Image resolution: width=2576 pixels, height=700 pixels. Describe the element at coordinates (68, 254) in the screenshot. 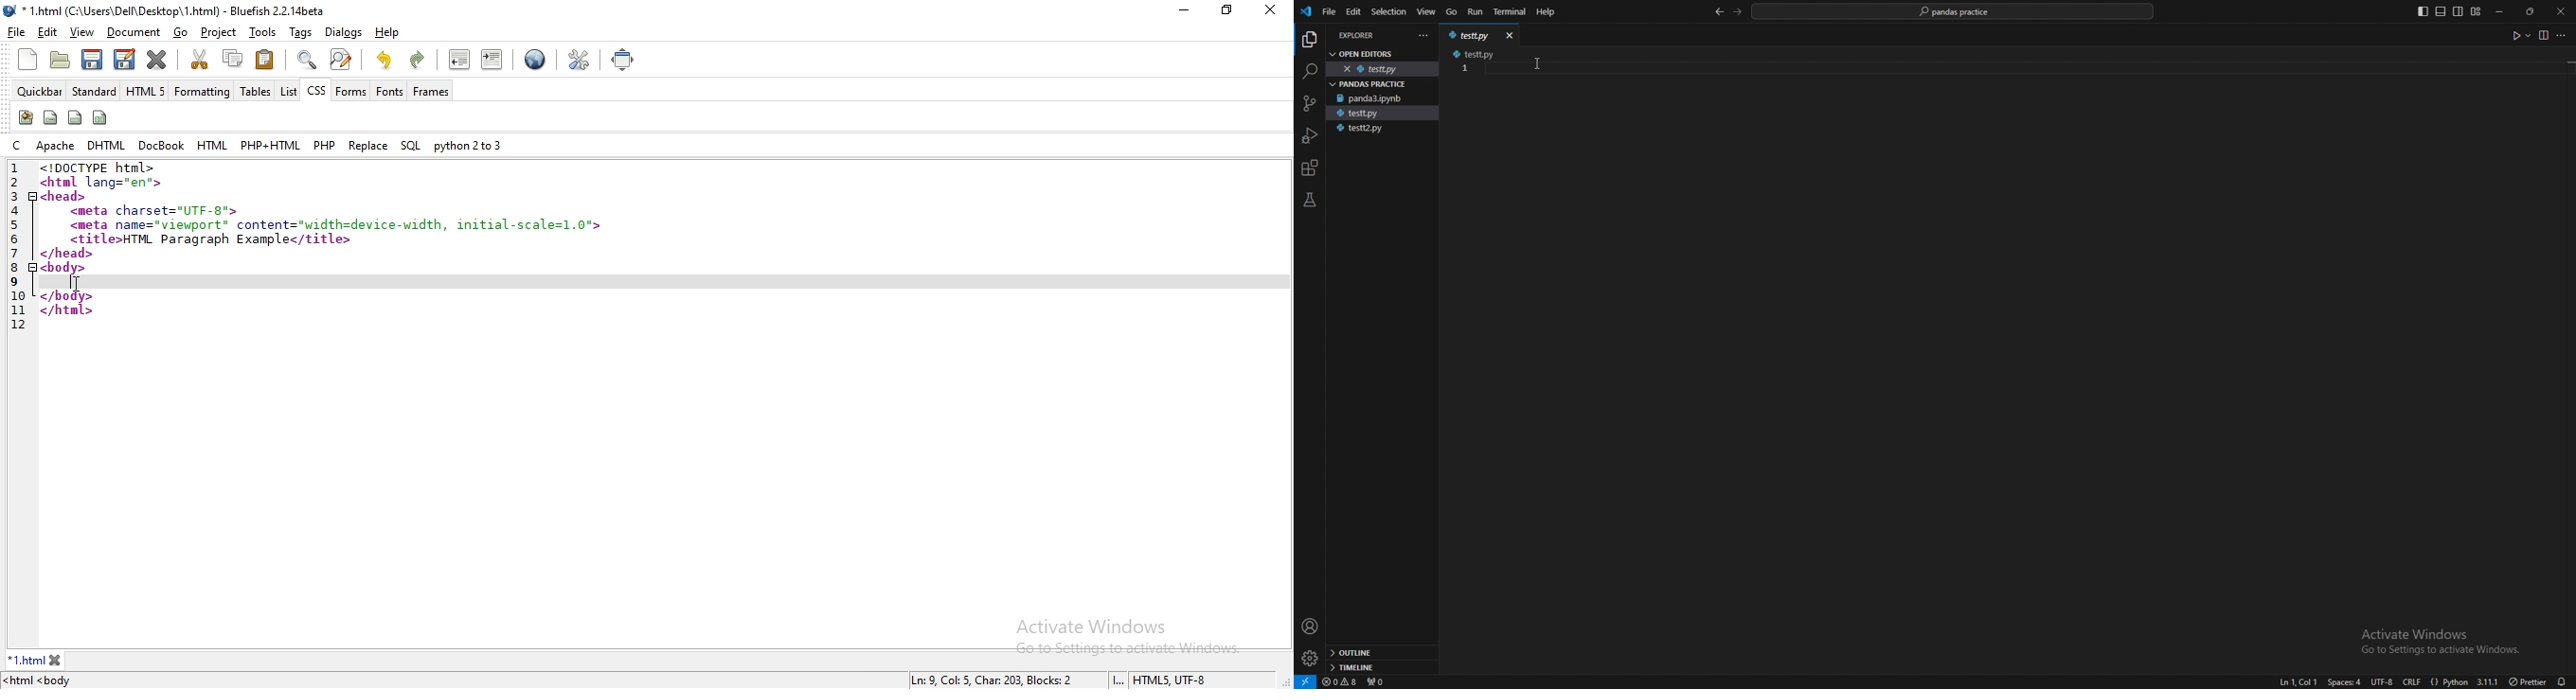

I see `</head>` at that location.